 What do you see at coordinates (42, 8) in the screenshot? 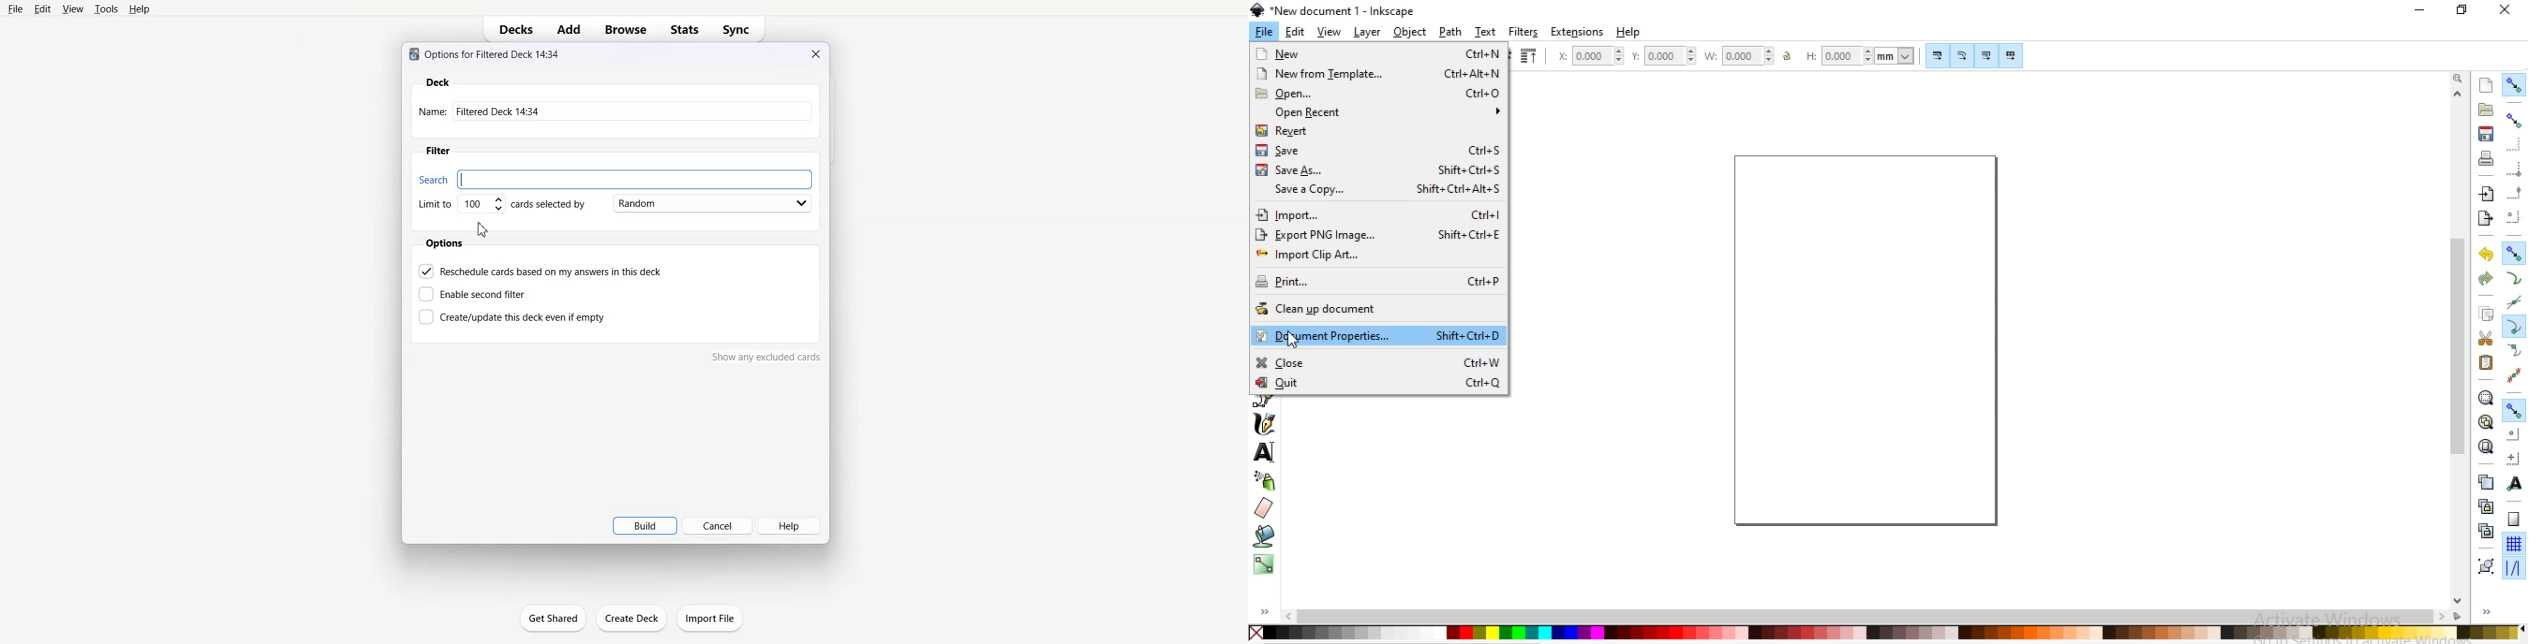
I see `Edit` at bounding box center [42, 8].